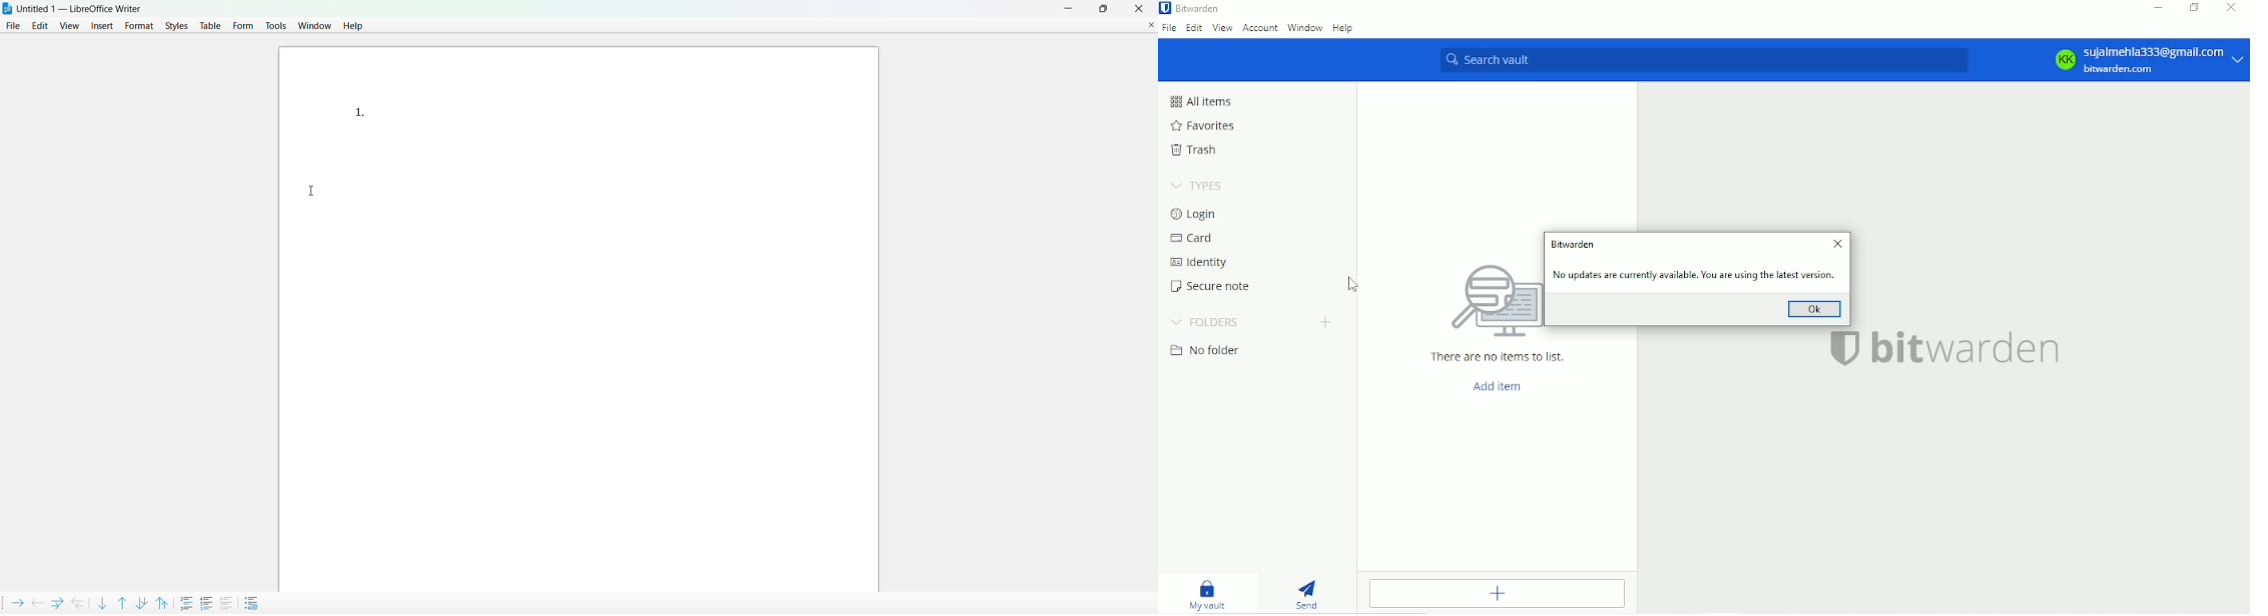  Describe the element at coordinates (1695, 274) in the screenshot. I see `No updates are currently available. You are using the latest version.` at that location.